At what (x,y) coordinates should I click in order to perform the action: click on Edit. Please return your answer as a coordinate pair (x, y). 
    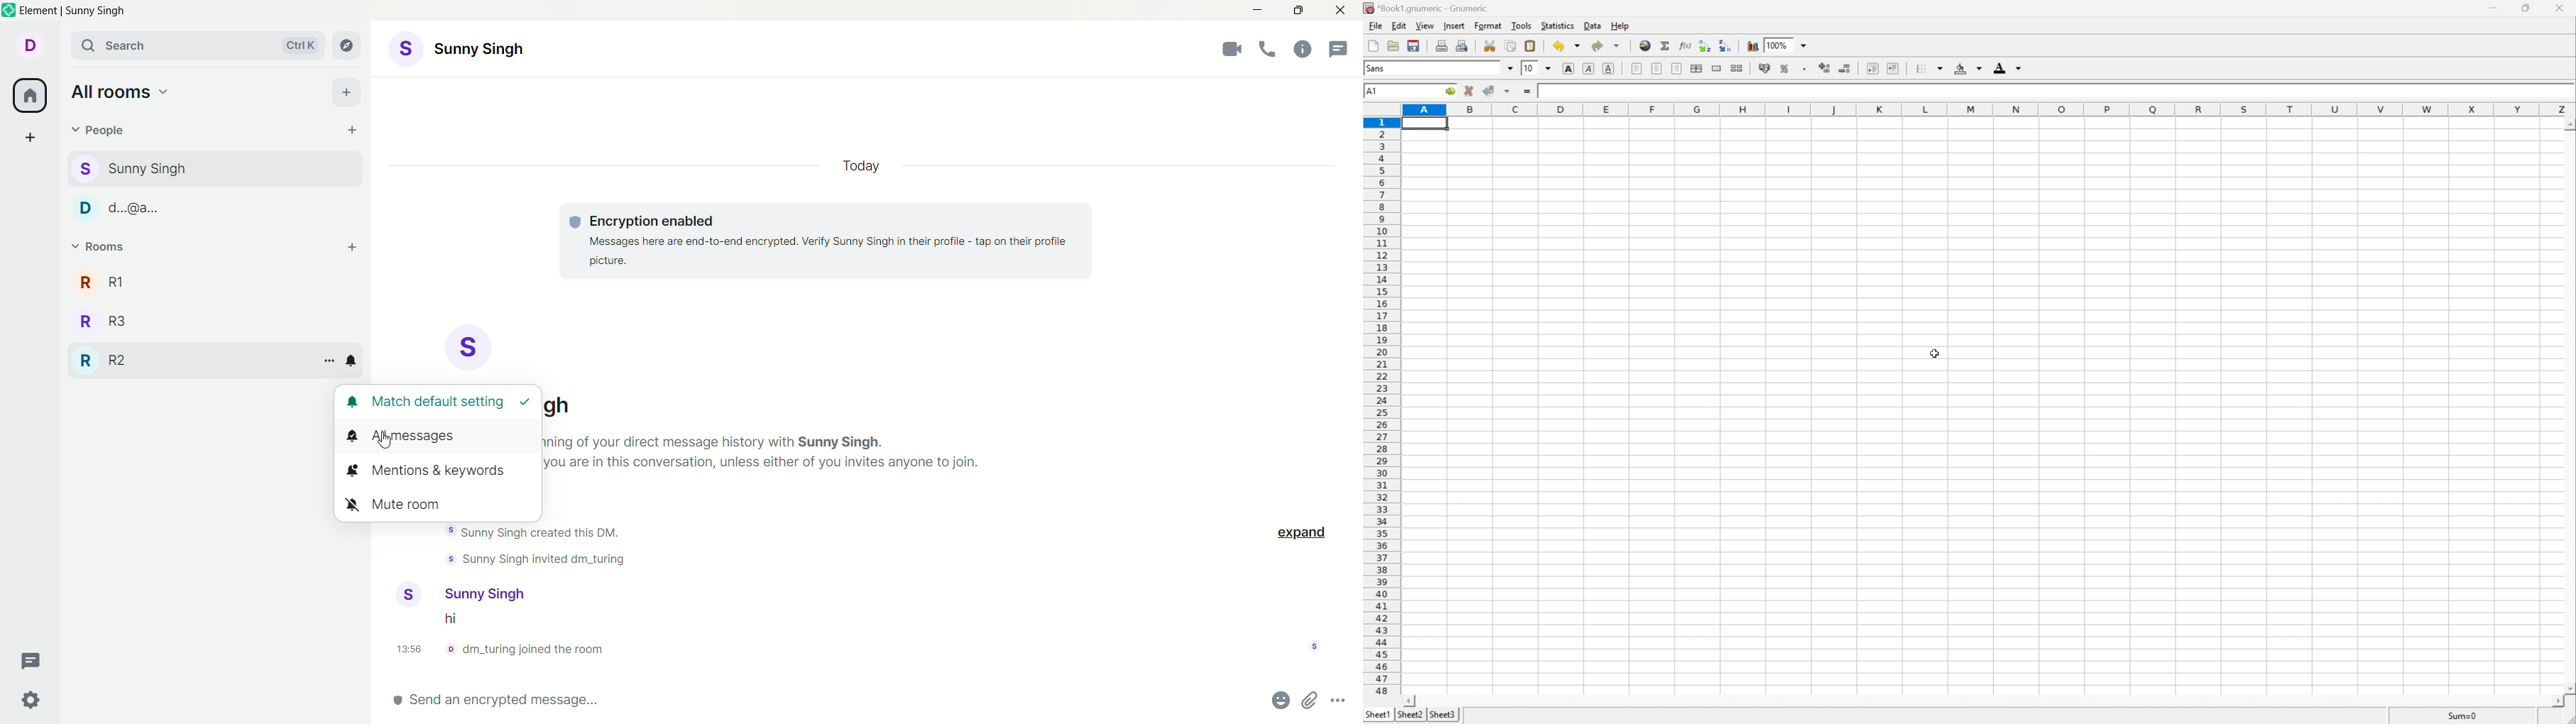
    Looking at the image, I should click on (1399, 26).